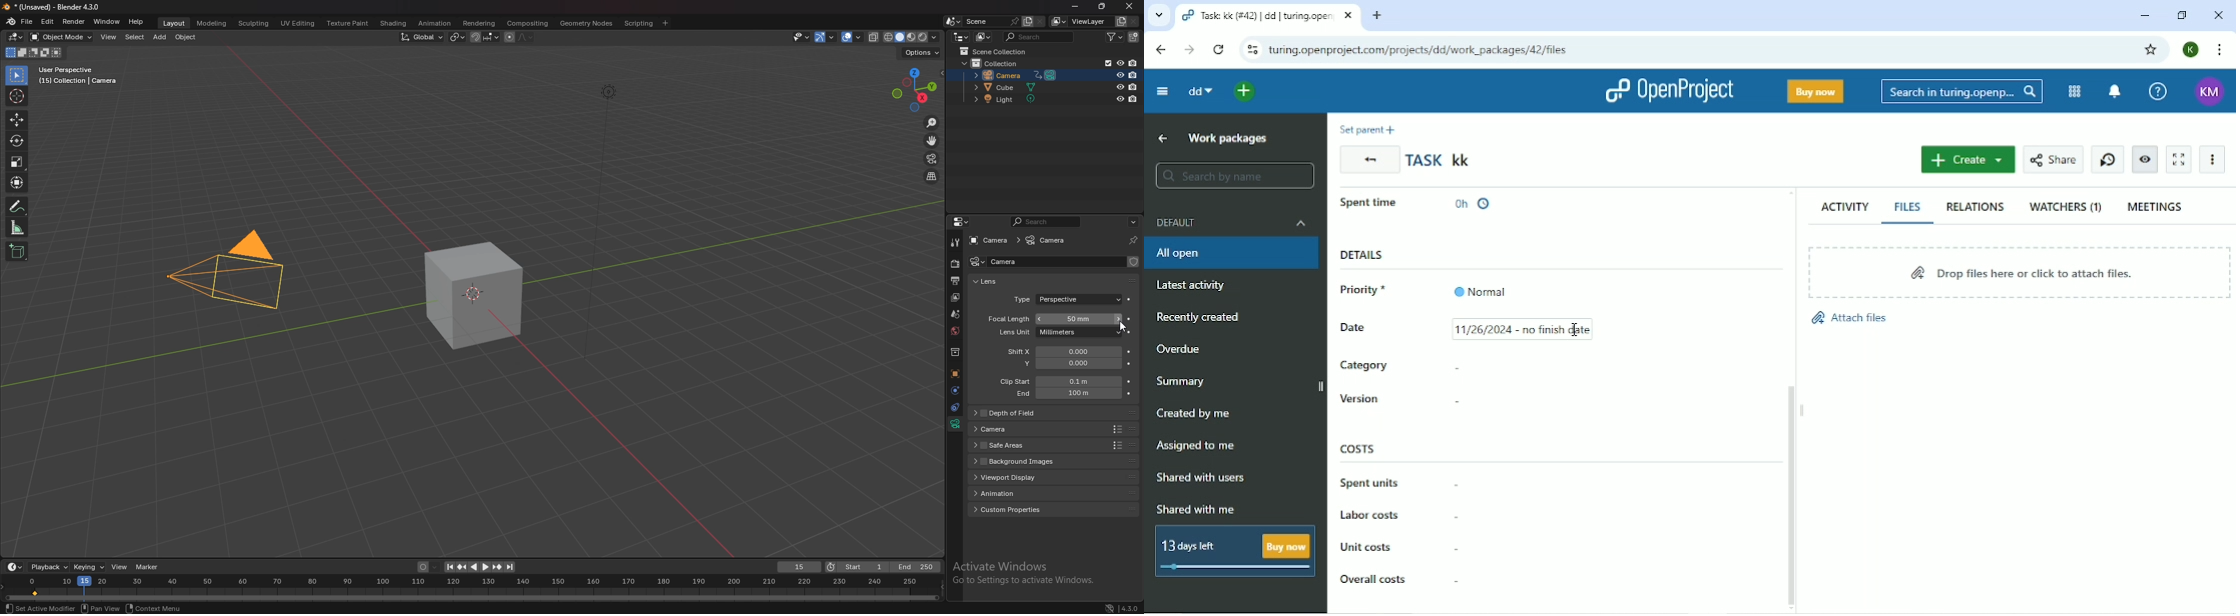  I want to click on camera, so click(226, 277).